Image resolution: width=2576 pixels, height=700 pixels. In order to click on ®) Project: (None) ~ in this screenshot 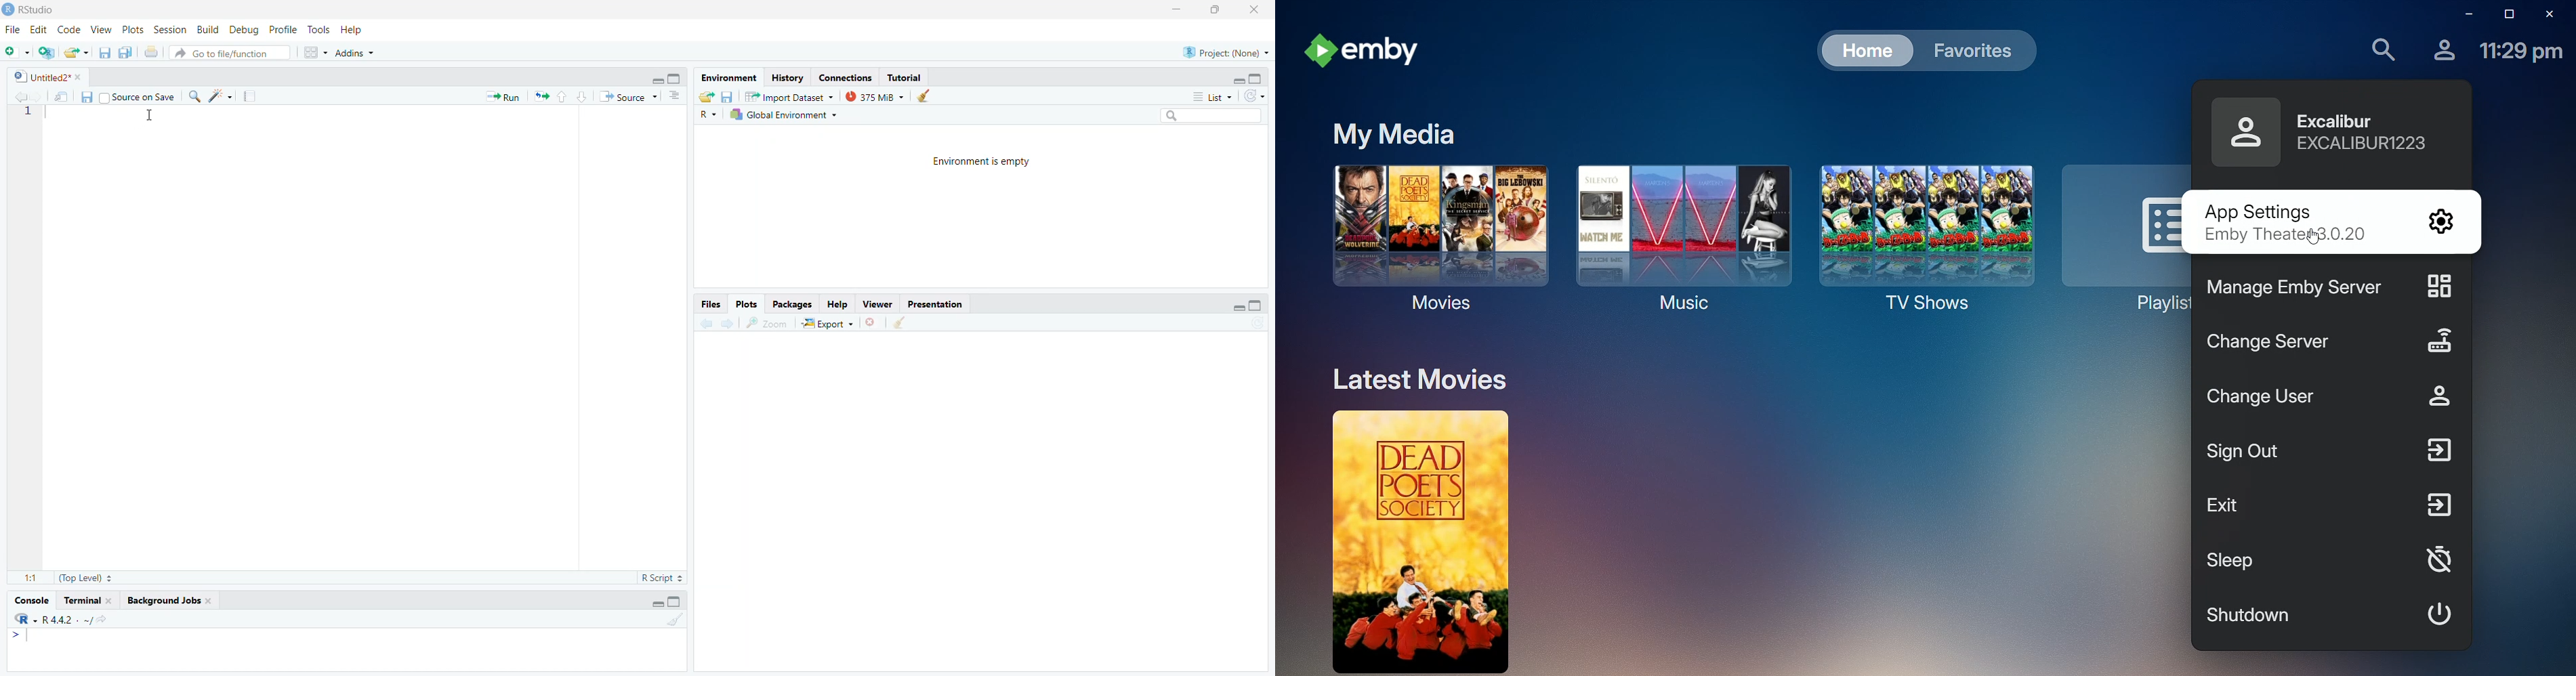, I will do `click(1225, 52)`.